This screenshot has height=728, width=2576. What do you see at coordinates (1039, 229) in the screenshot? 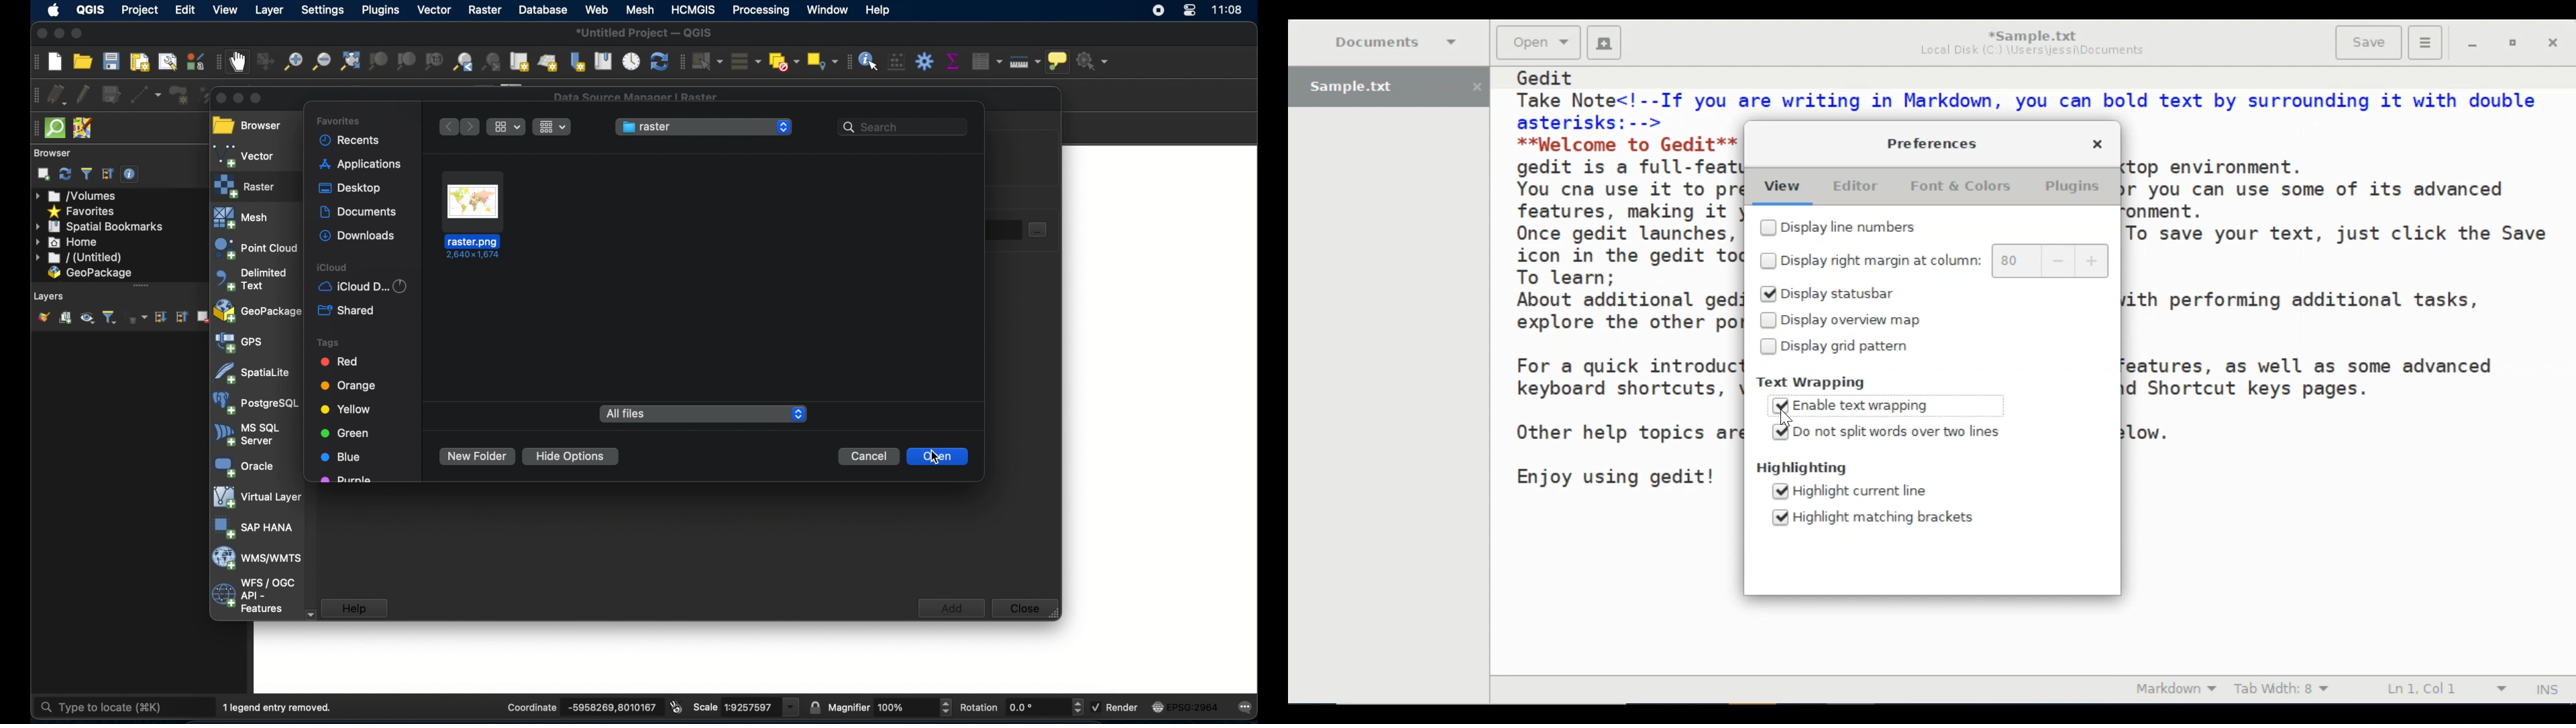
I see `document select button` at bounding box center [1039, 229].